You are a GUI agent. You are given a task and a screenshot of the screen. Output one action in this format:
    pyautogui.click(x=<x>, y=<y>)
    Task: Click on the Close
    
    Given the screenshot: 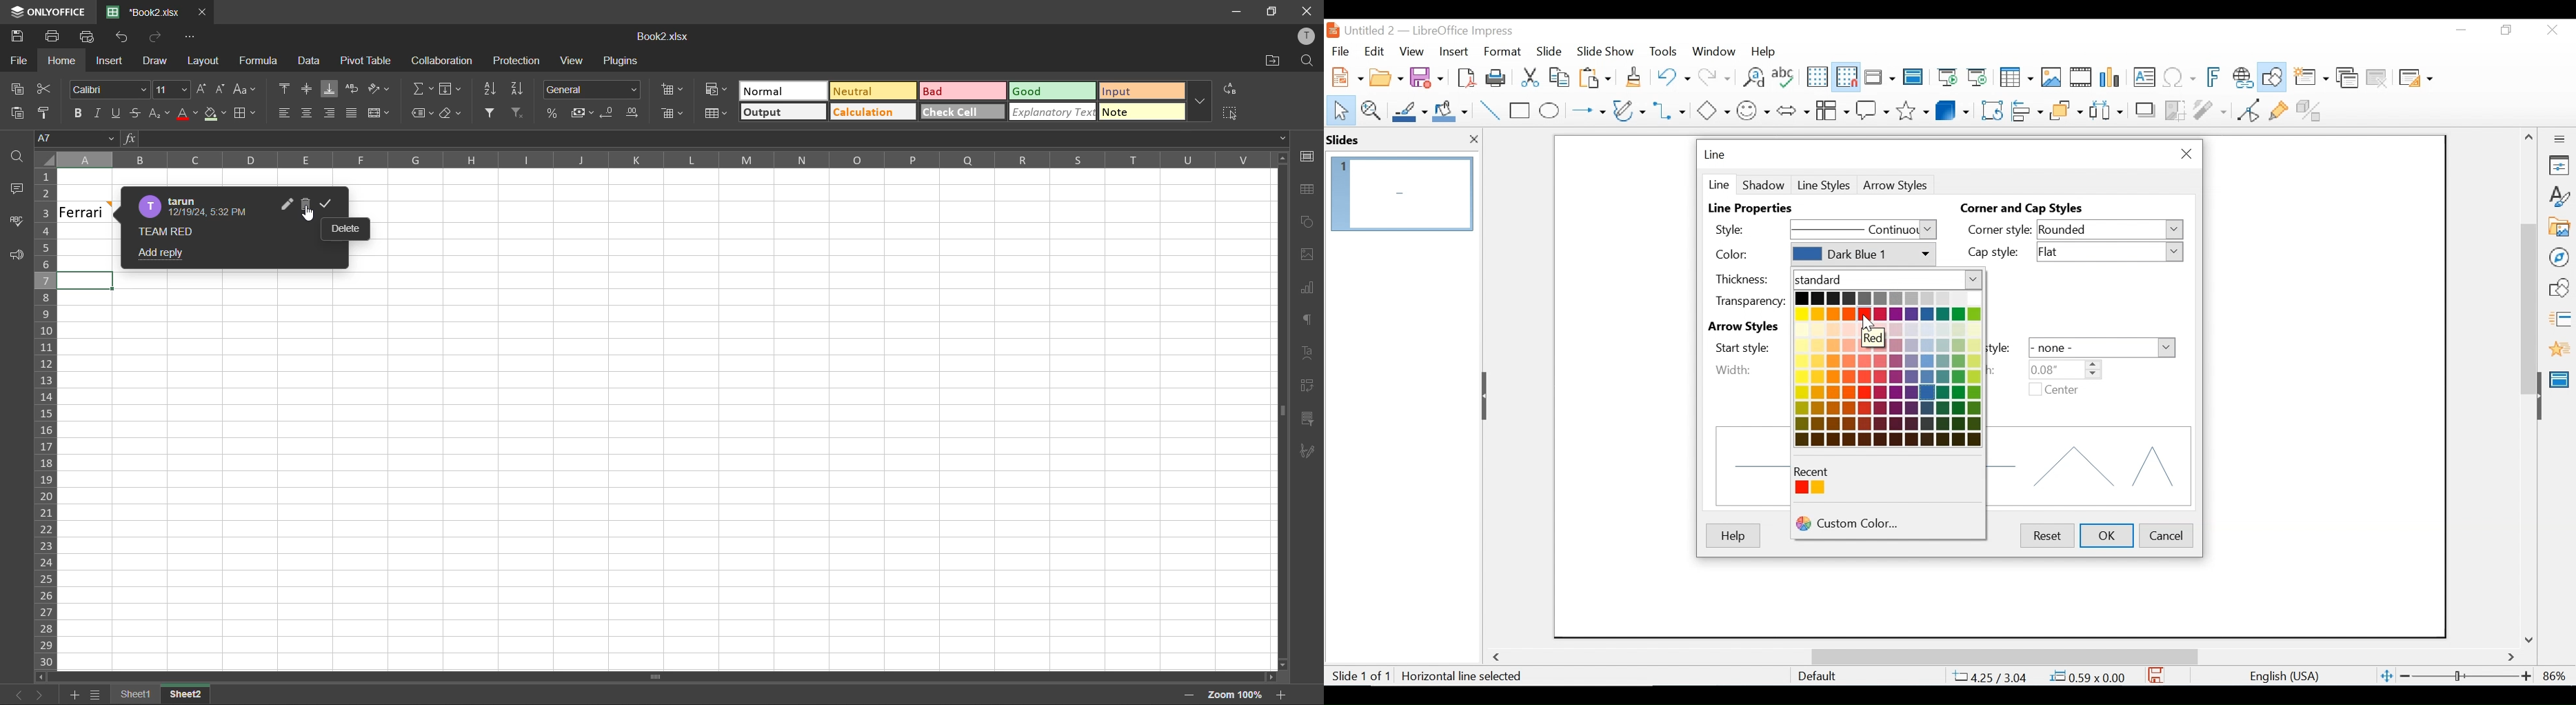 What is the action you would take?
    pyautogui.click(x=2551, y=31)
    